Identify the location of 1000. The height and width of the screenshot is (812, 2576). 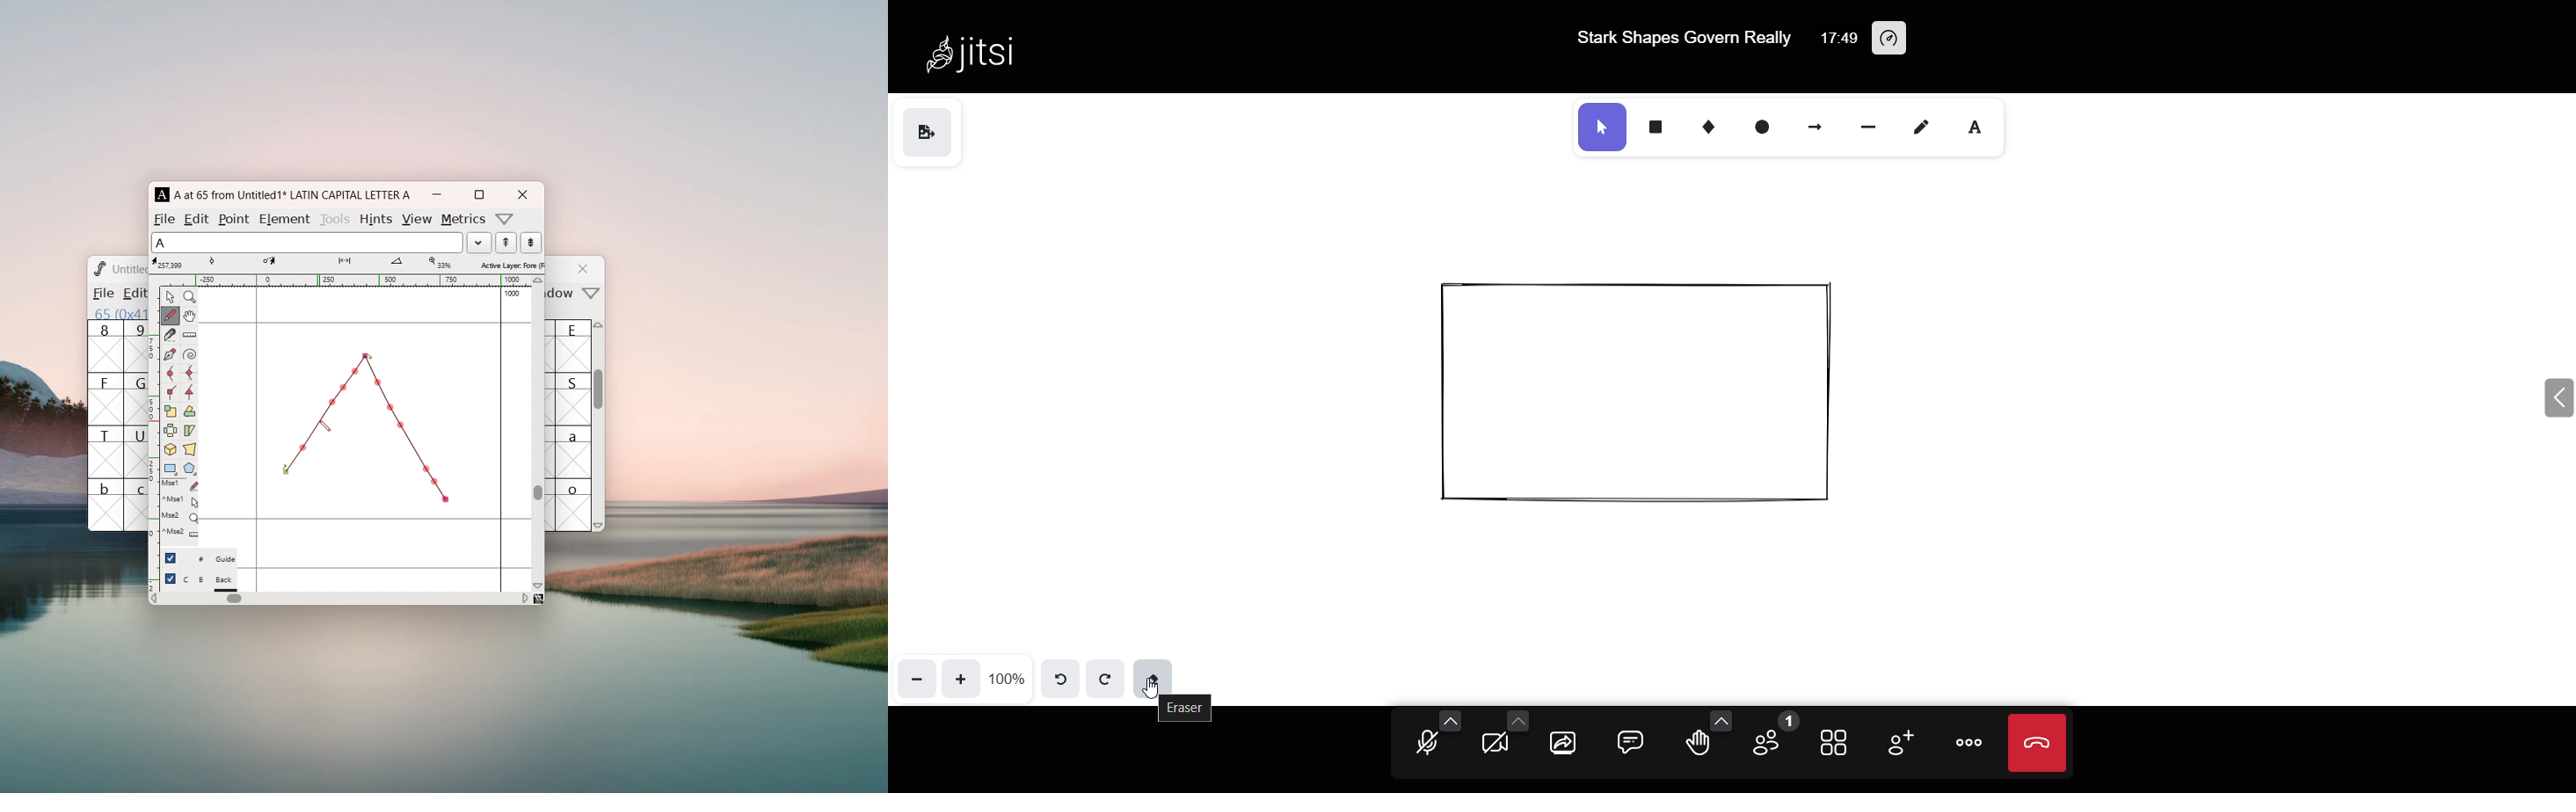
(514, 294).